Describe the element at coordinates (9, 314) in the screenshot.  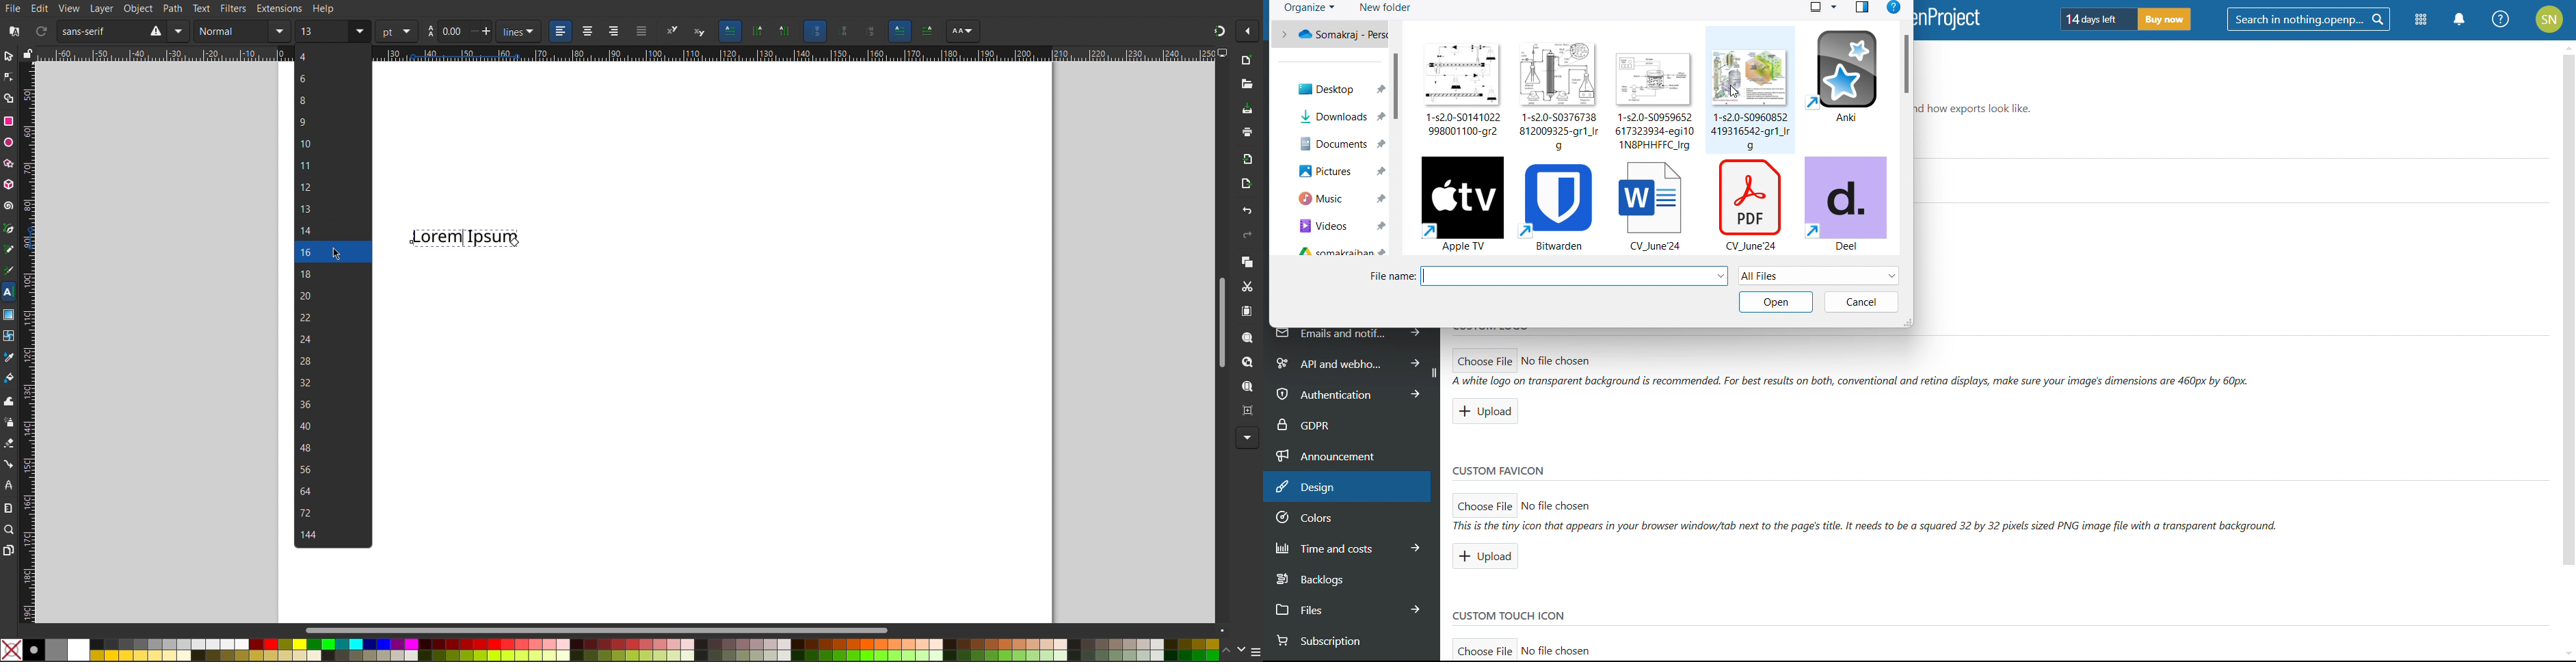
I see `Gradient Tool` at that location.